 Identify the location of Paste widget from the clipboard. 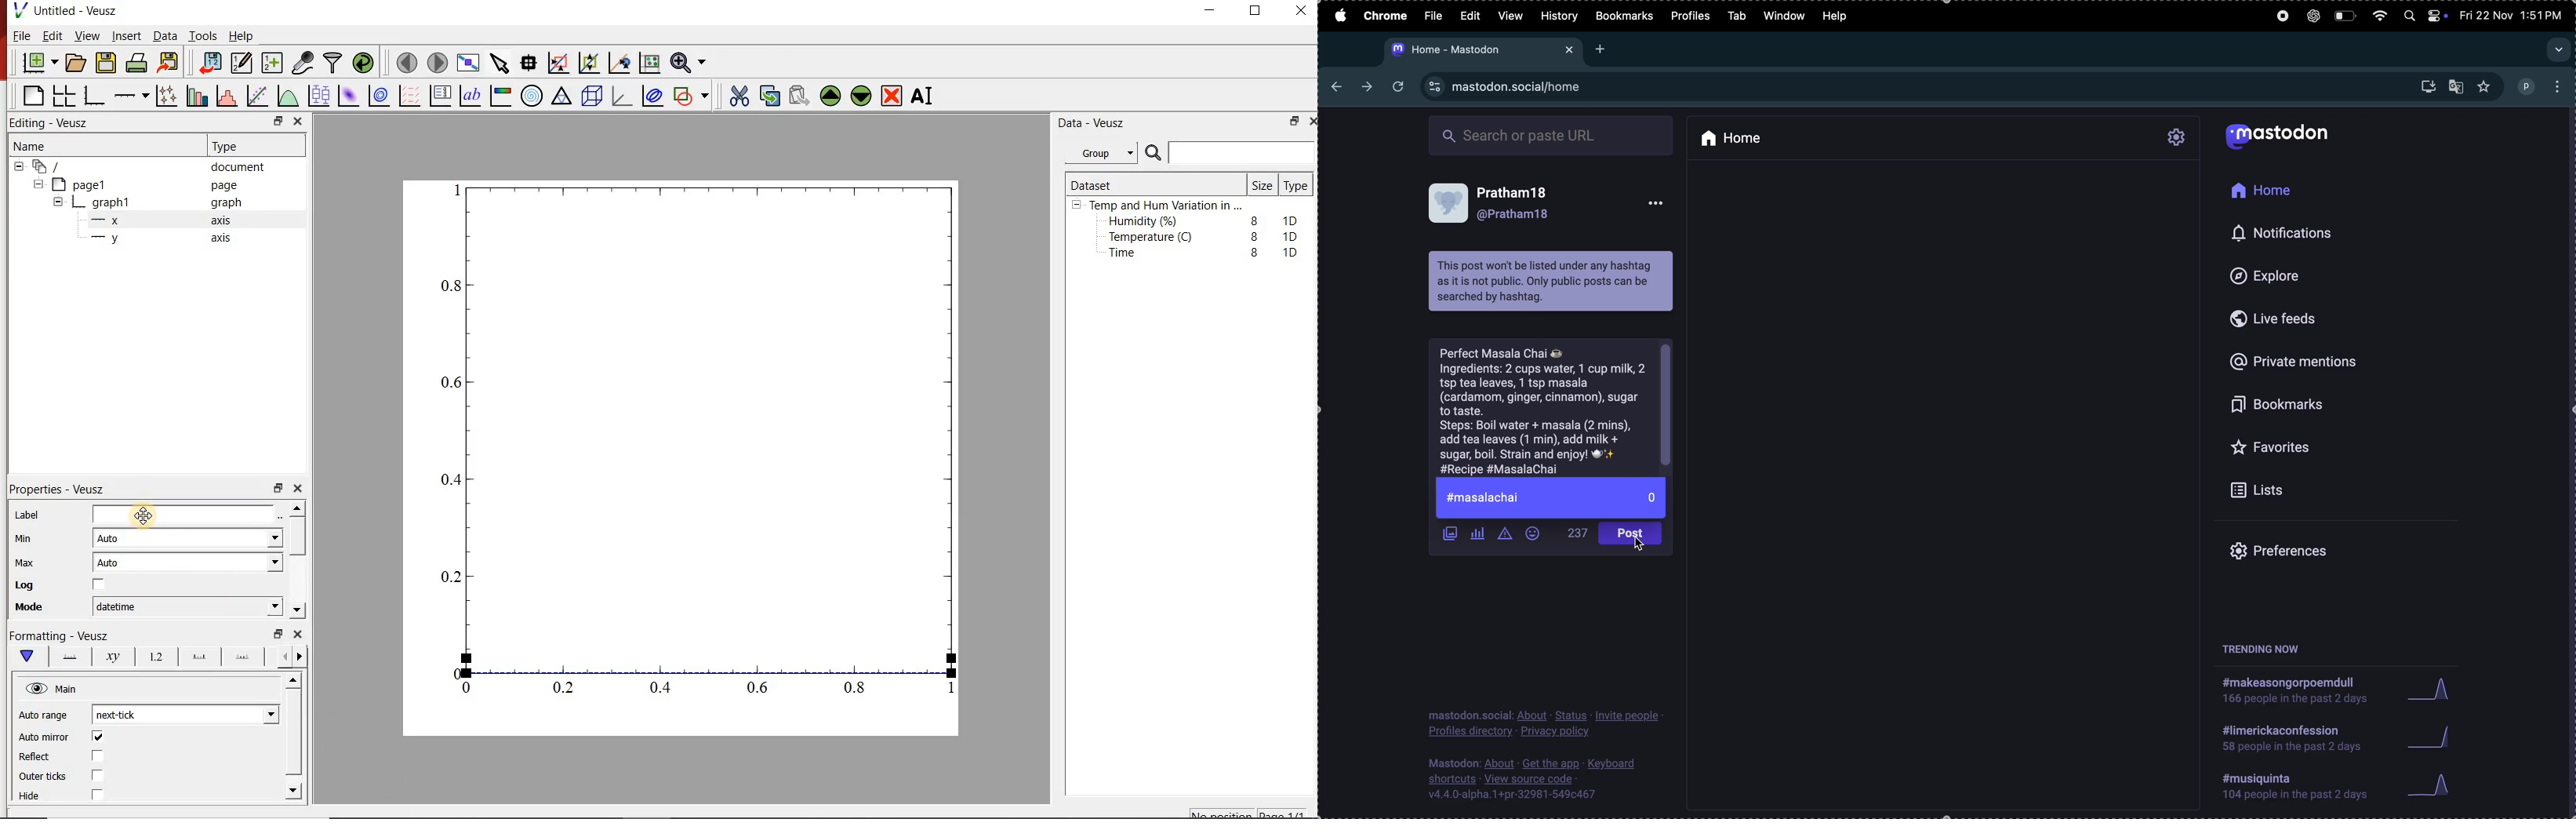
(800, 95).